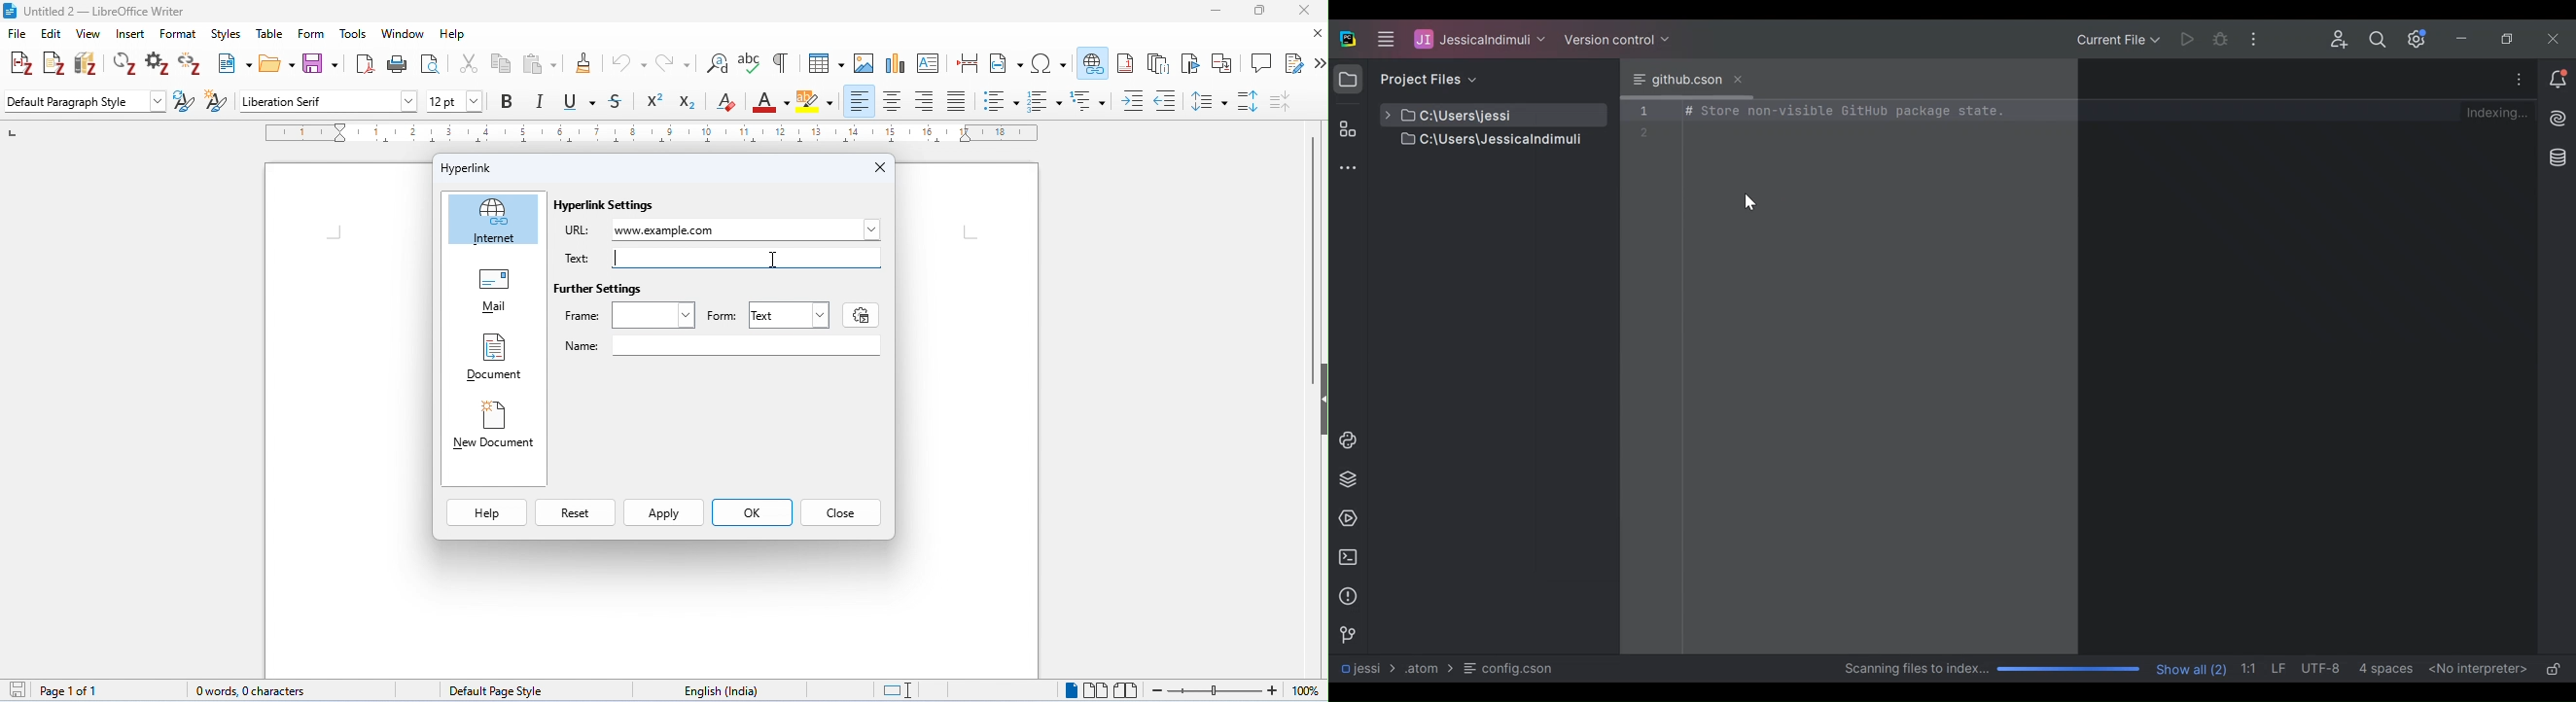 Image resolution: width=2576 pixels, height=728 pixels. I want to click on language, so click(723, 690).